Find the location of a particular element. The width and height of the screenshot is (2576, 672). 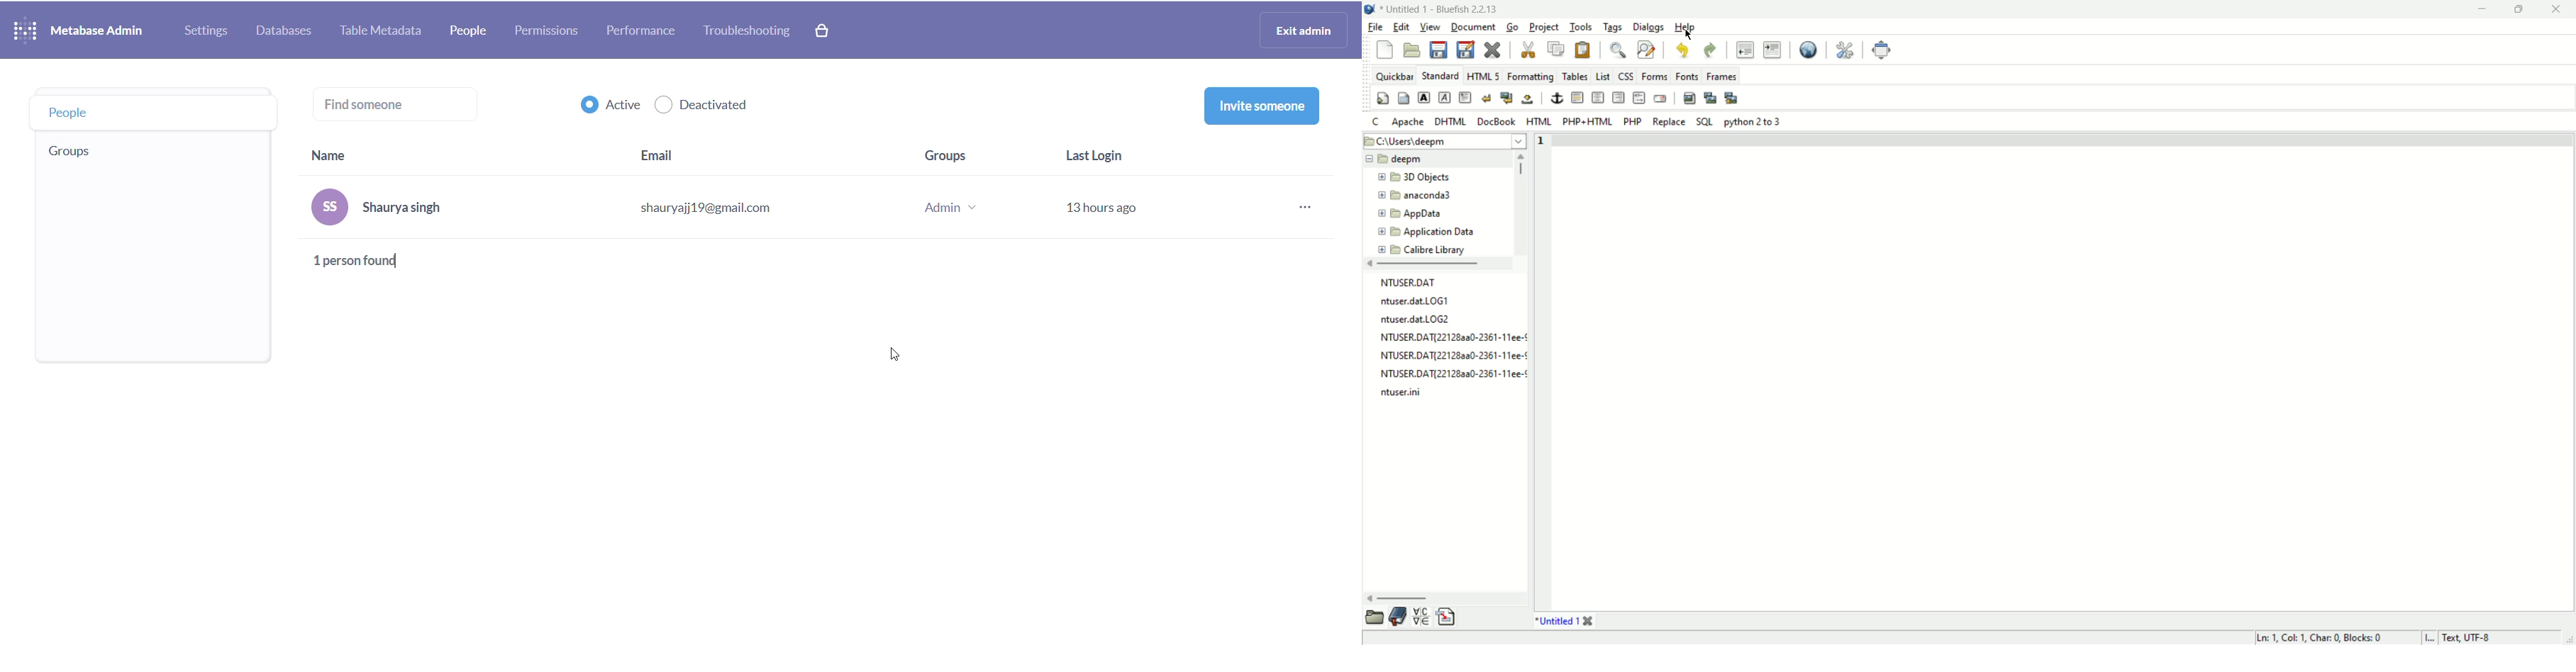

find someone is located at coordinates (371, 106).